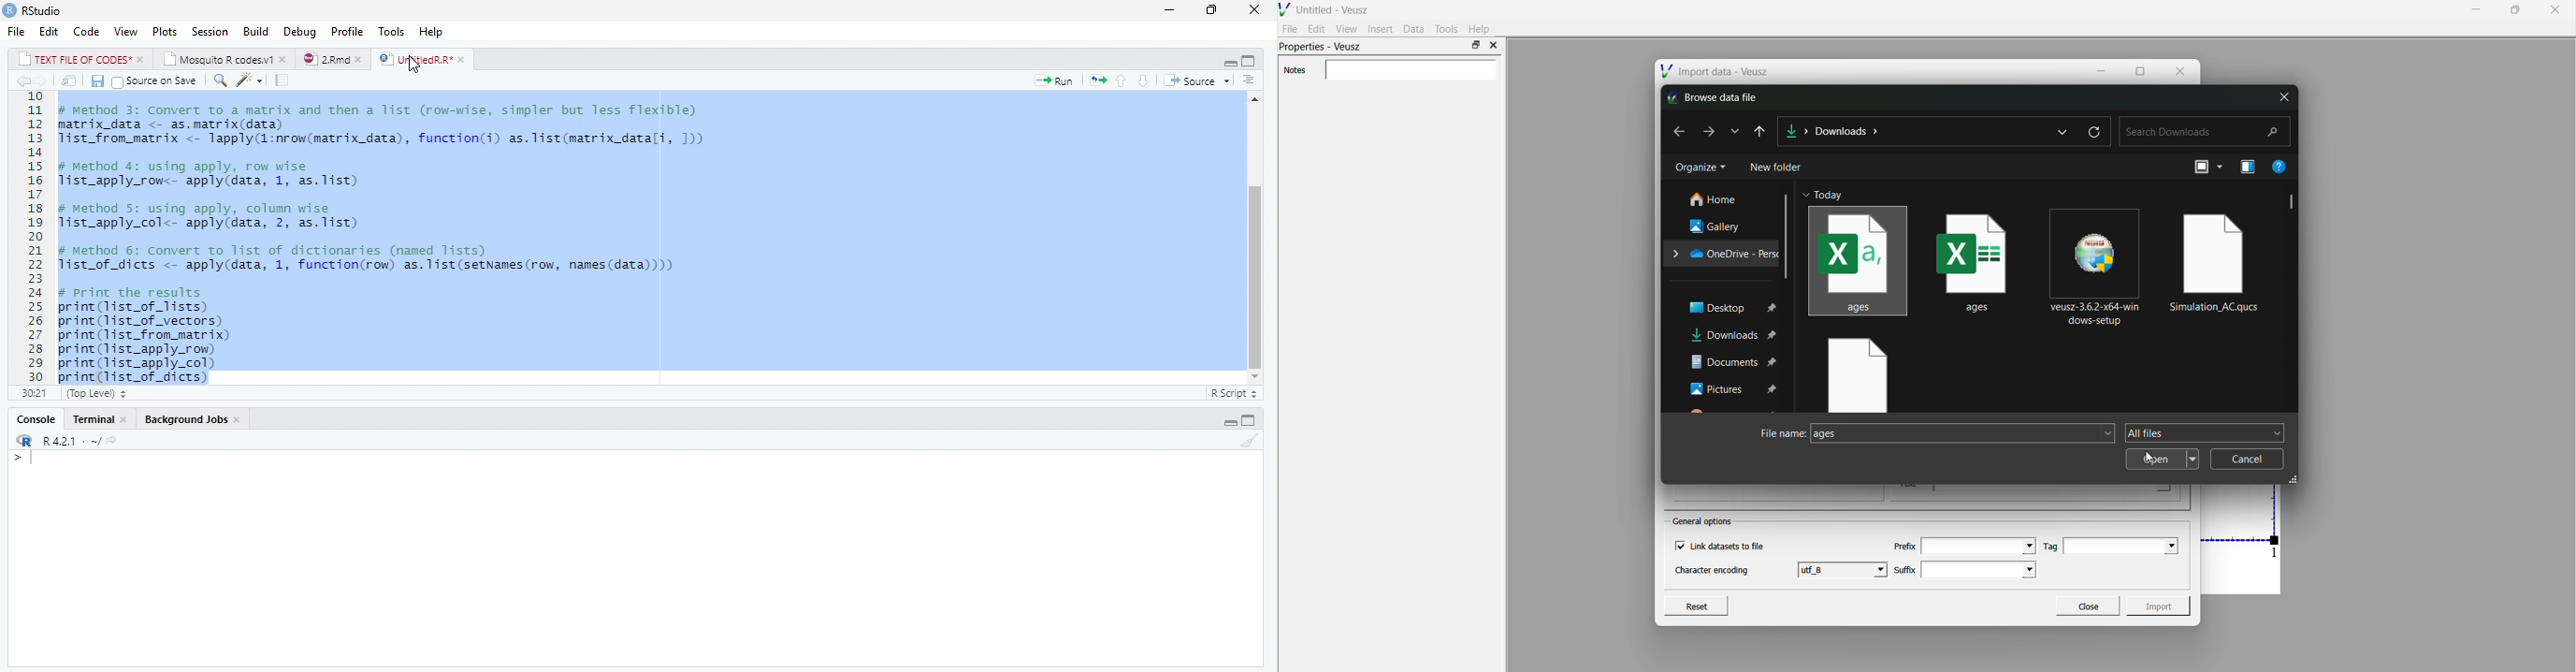  I want to click on # method 5: using apply, column wise, so click(217, 209).